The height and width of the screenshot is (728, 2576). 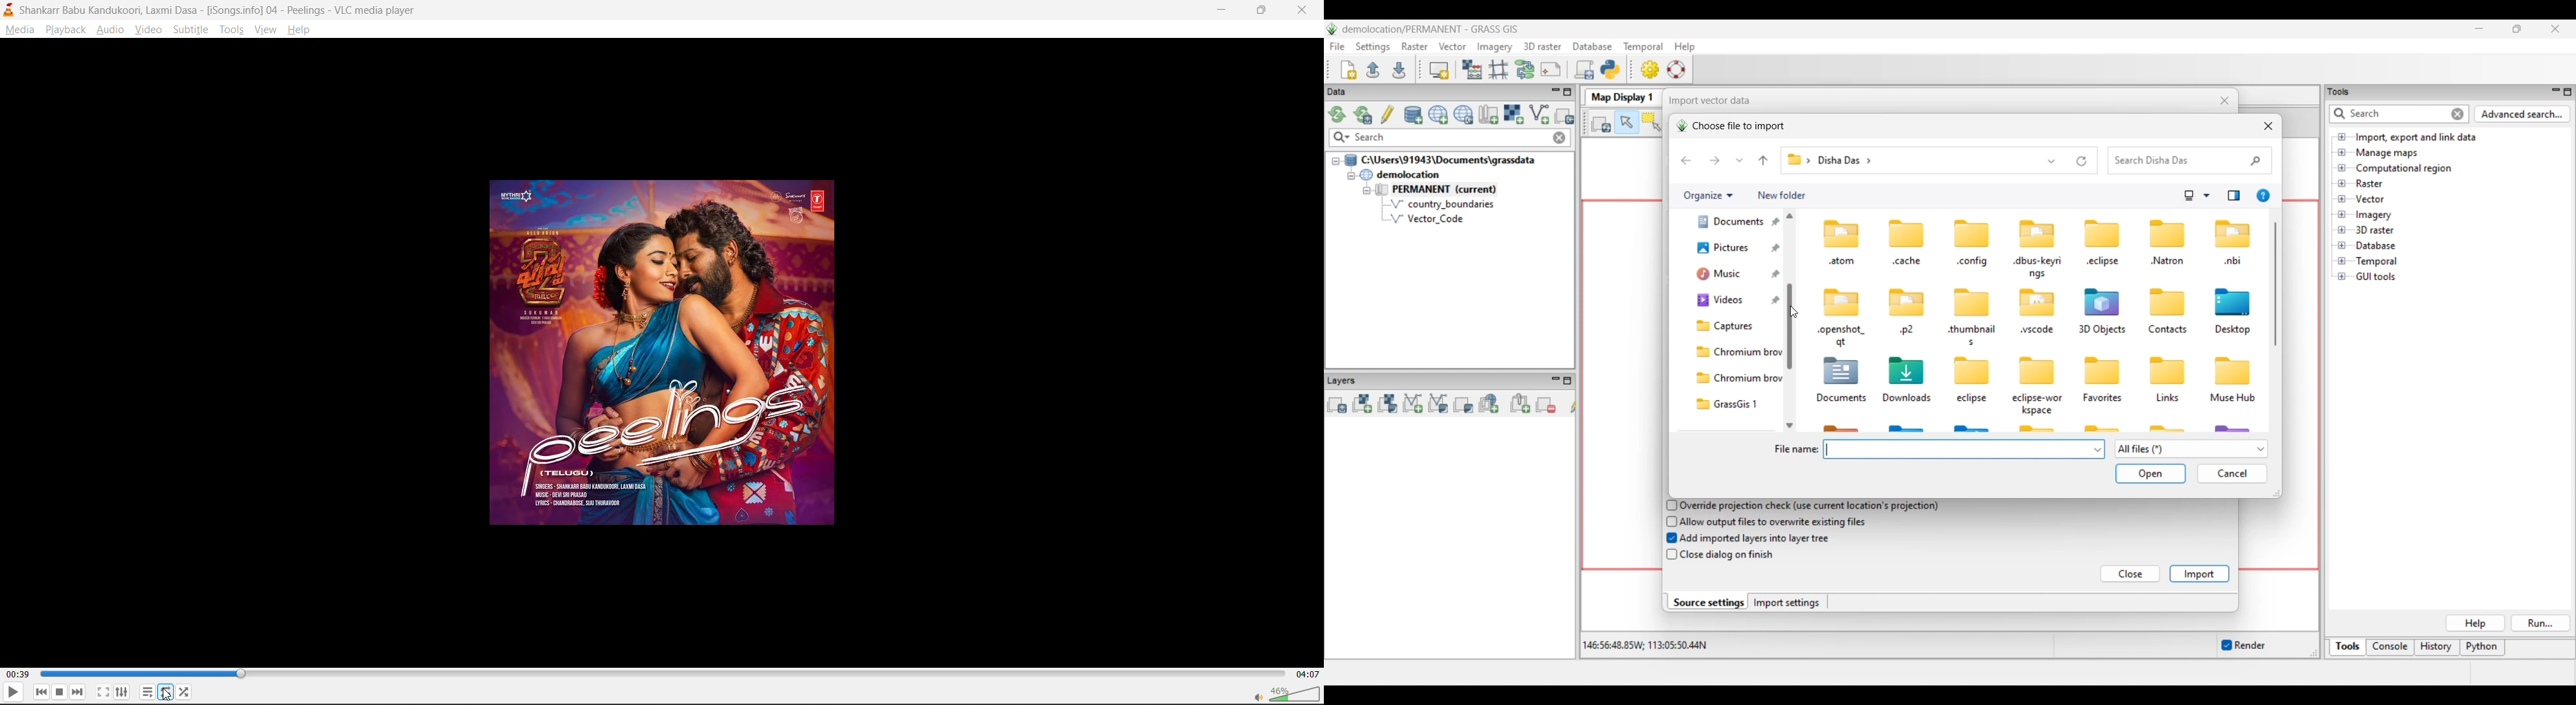 I want to click on Quick slide to top, so click(x=1790, y=215).